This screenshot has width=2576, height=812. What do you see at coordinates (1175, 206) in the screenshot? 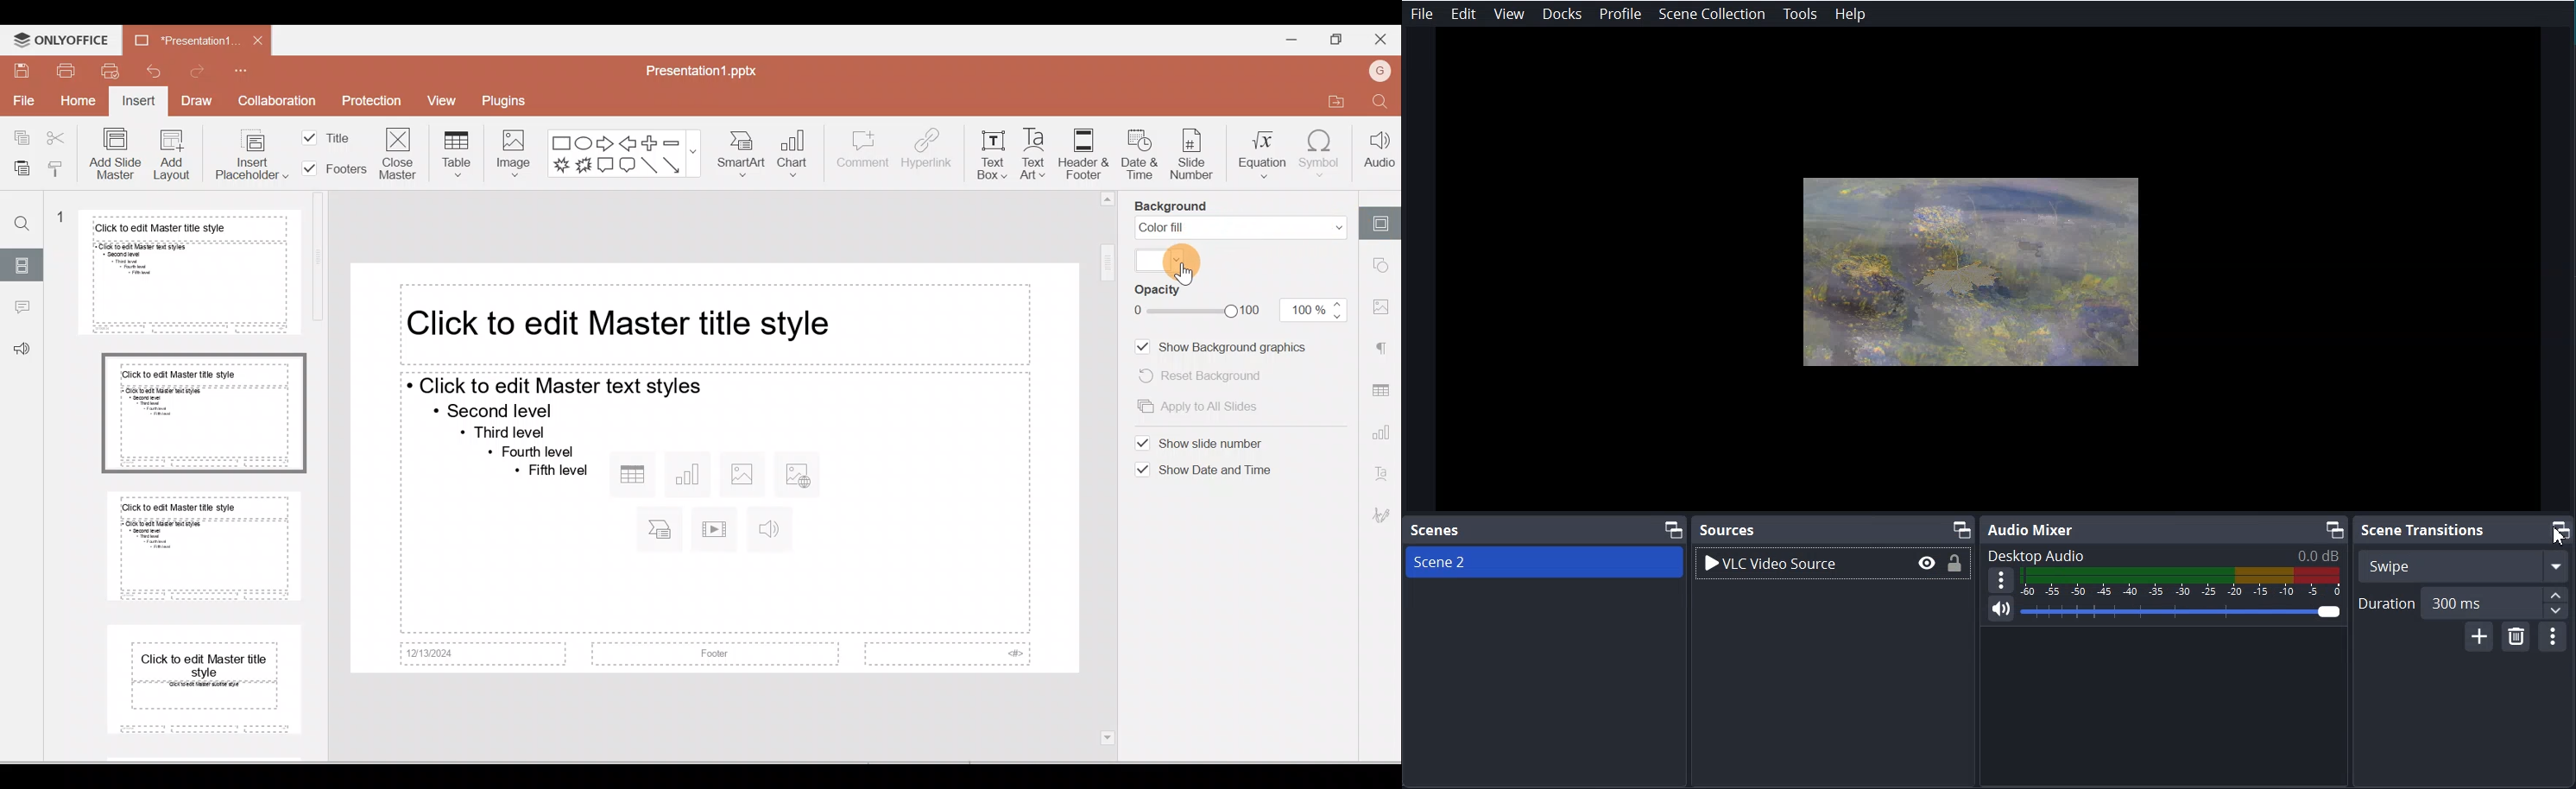
I see `Background` at bounding box center [1175, 206].